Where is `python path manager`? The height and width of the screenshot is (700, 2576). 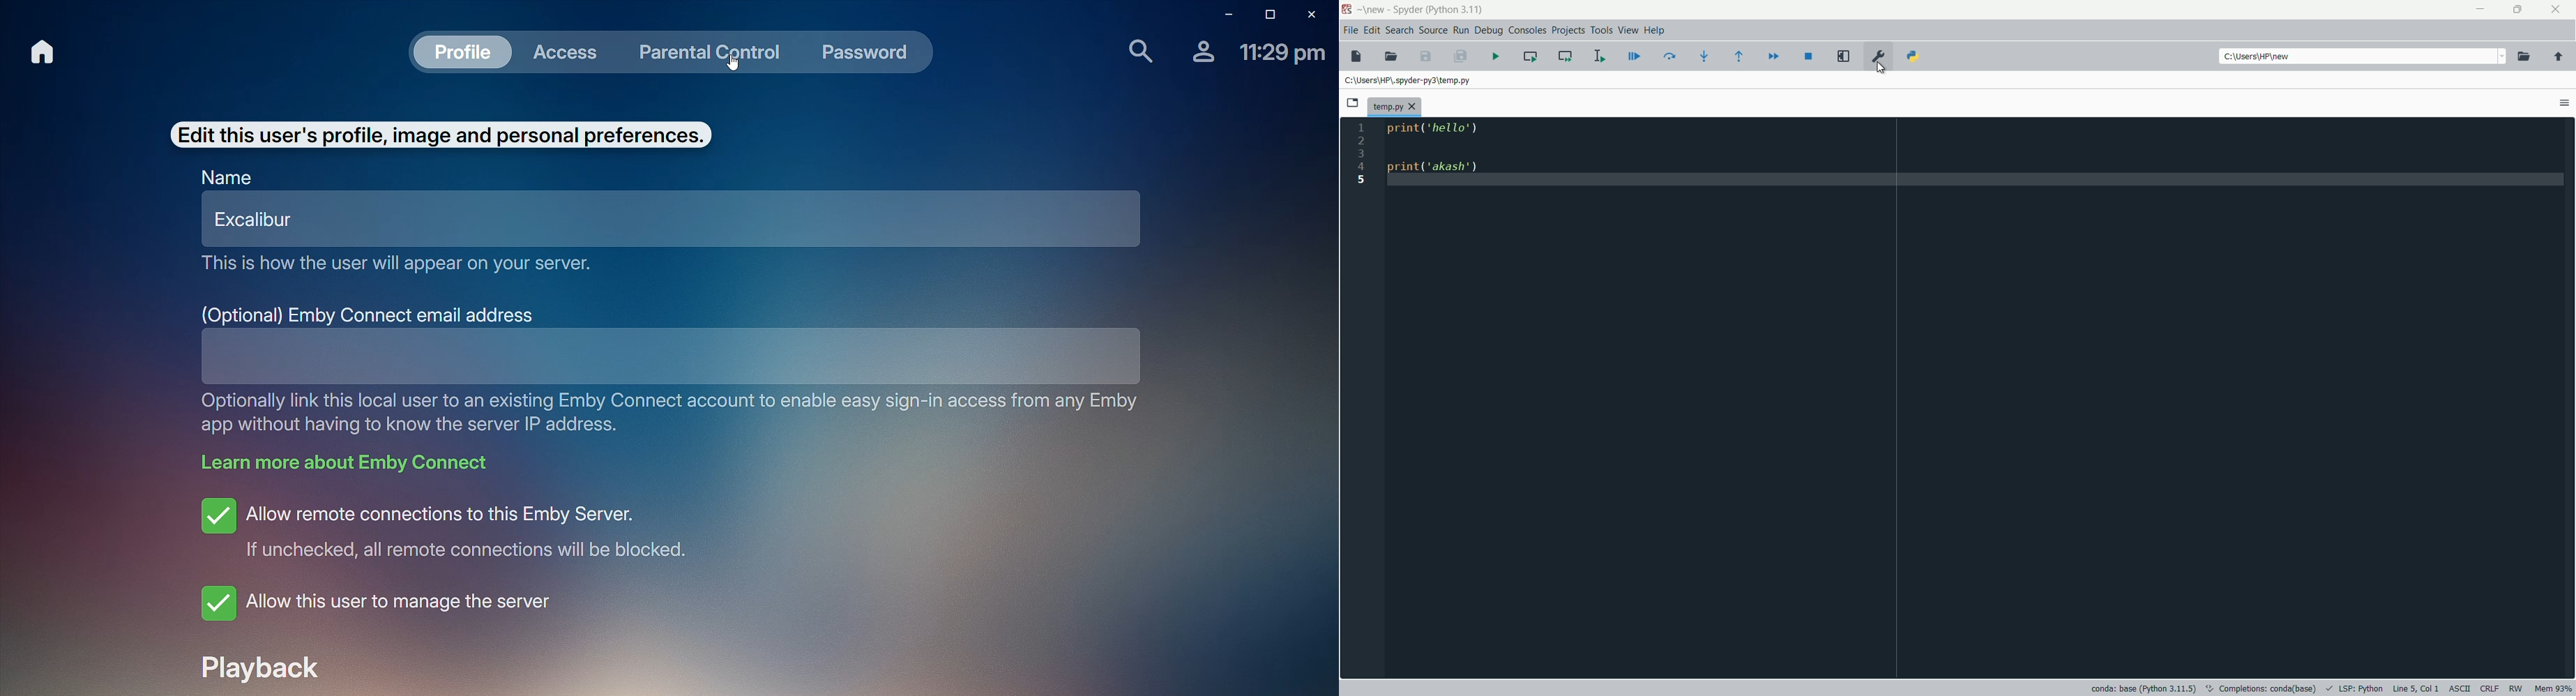
python path manager is located at coordinates (1913, 57).